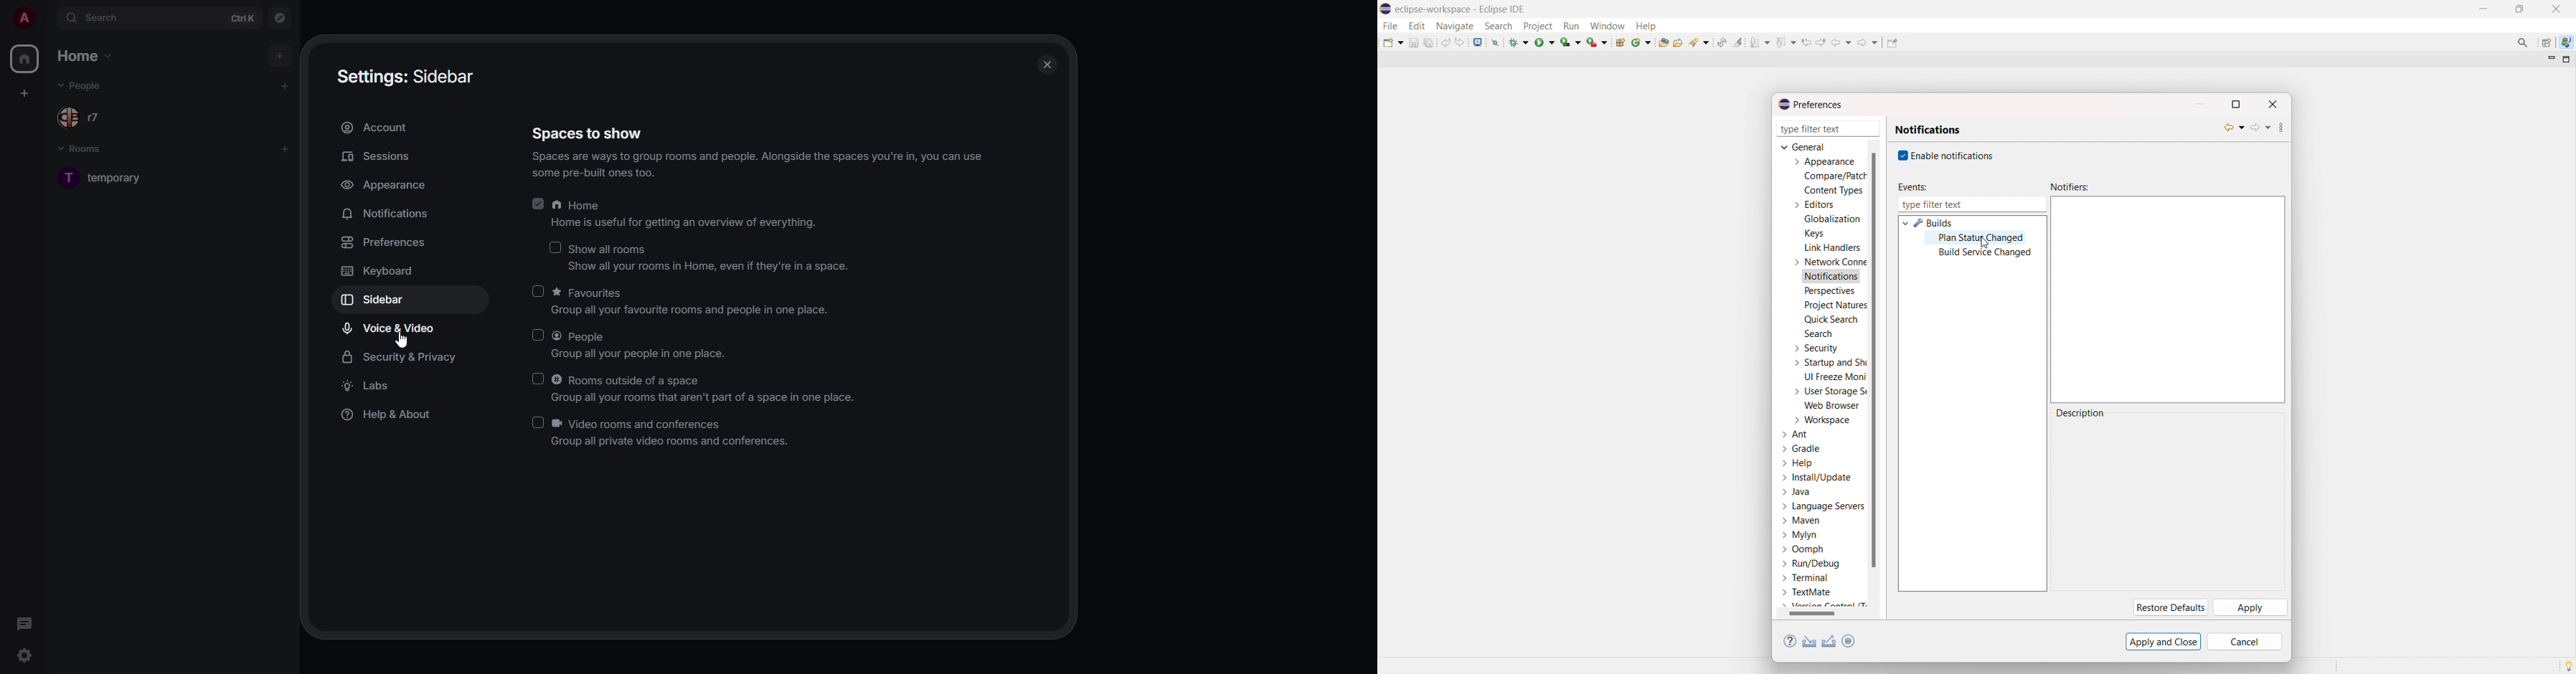  What do you see at coordinates (1832, 277) in the screenshot?
I see `notifications` at bounding box center [1832, 277].